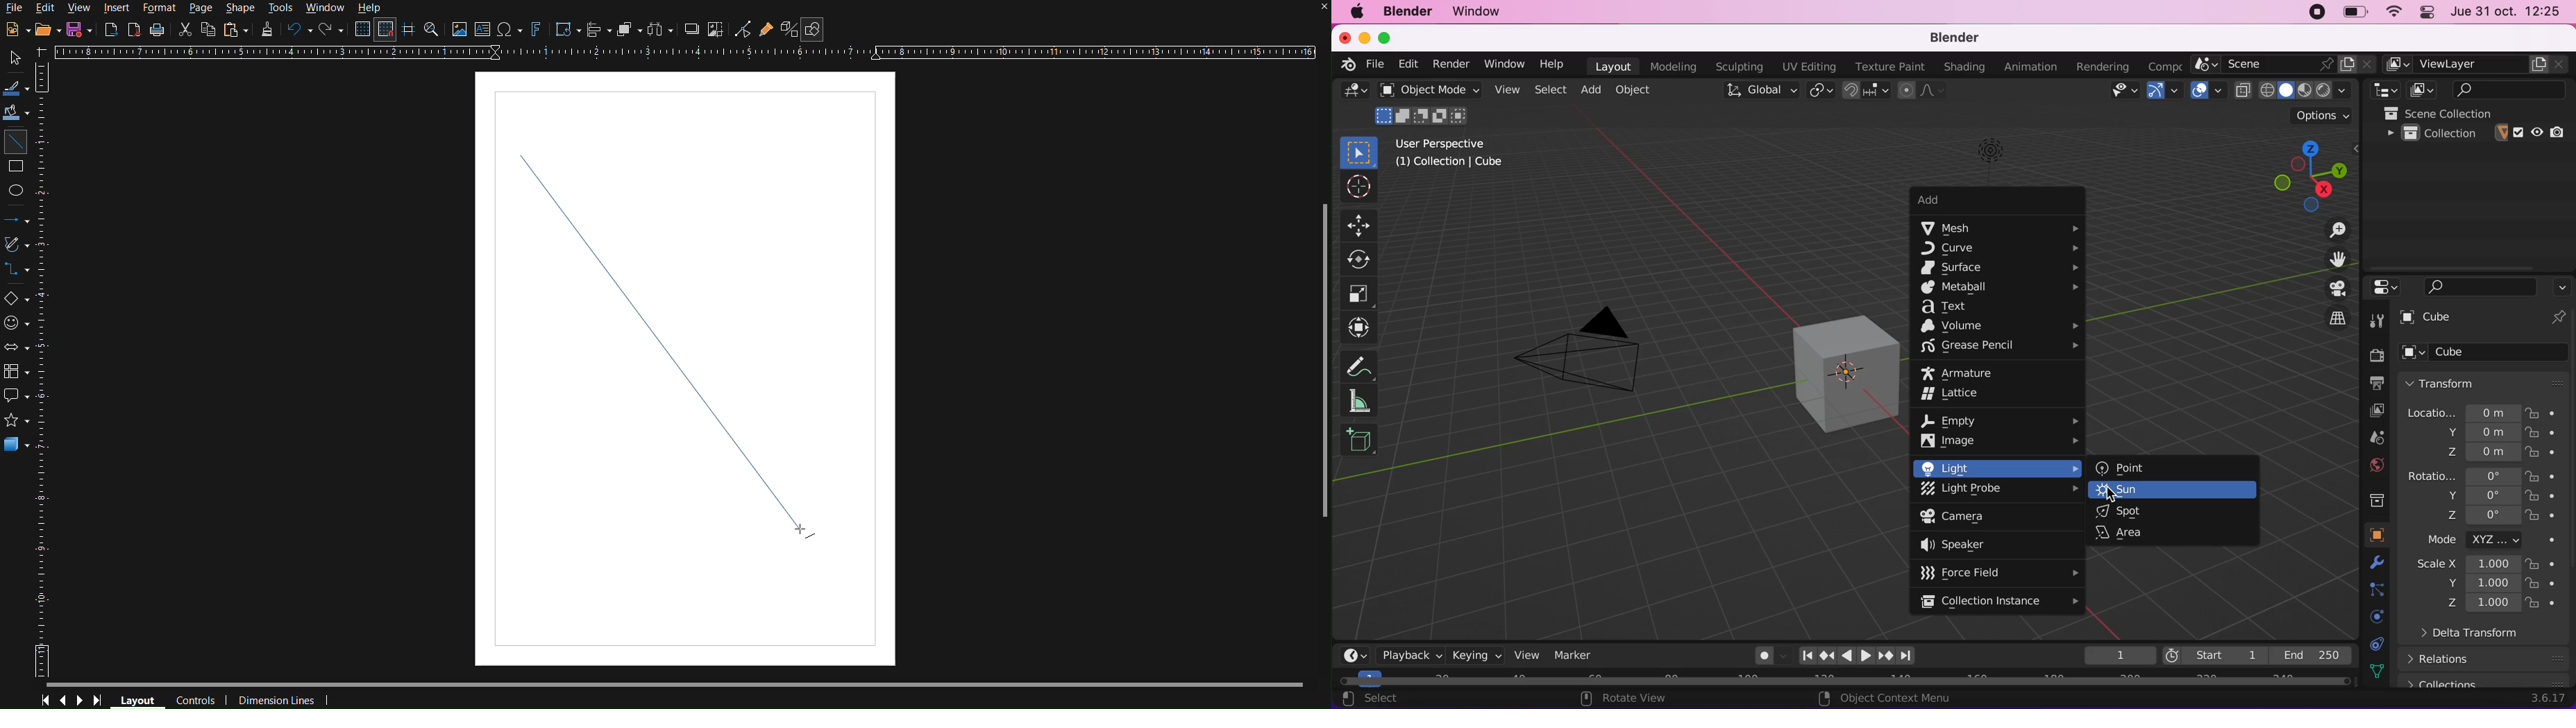 The width and height of the screenshot is (2576, 728). What do you see at coordinates (17, 443) in the screenshot?
I see `3D Objects` at bounding box center [17, 443].